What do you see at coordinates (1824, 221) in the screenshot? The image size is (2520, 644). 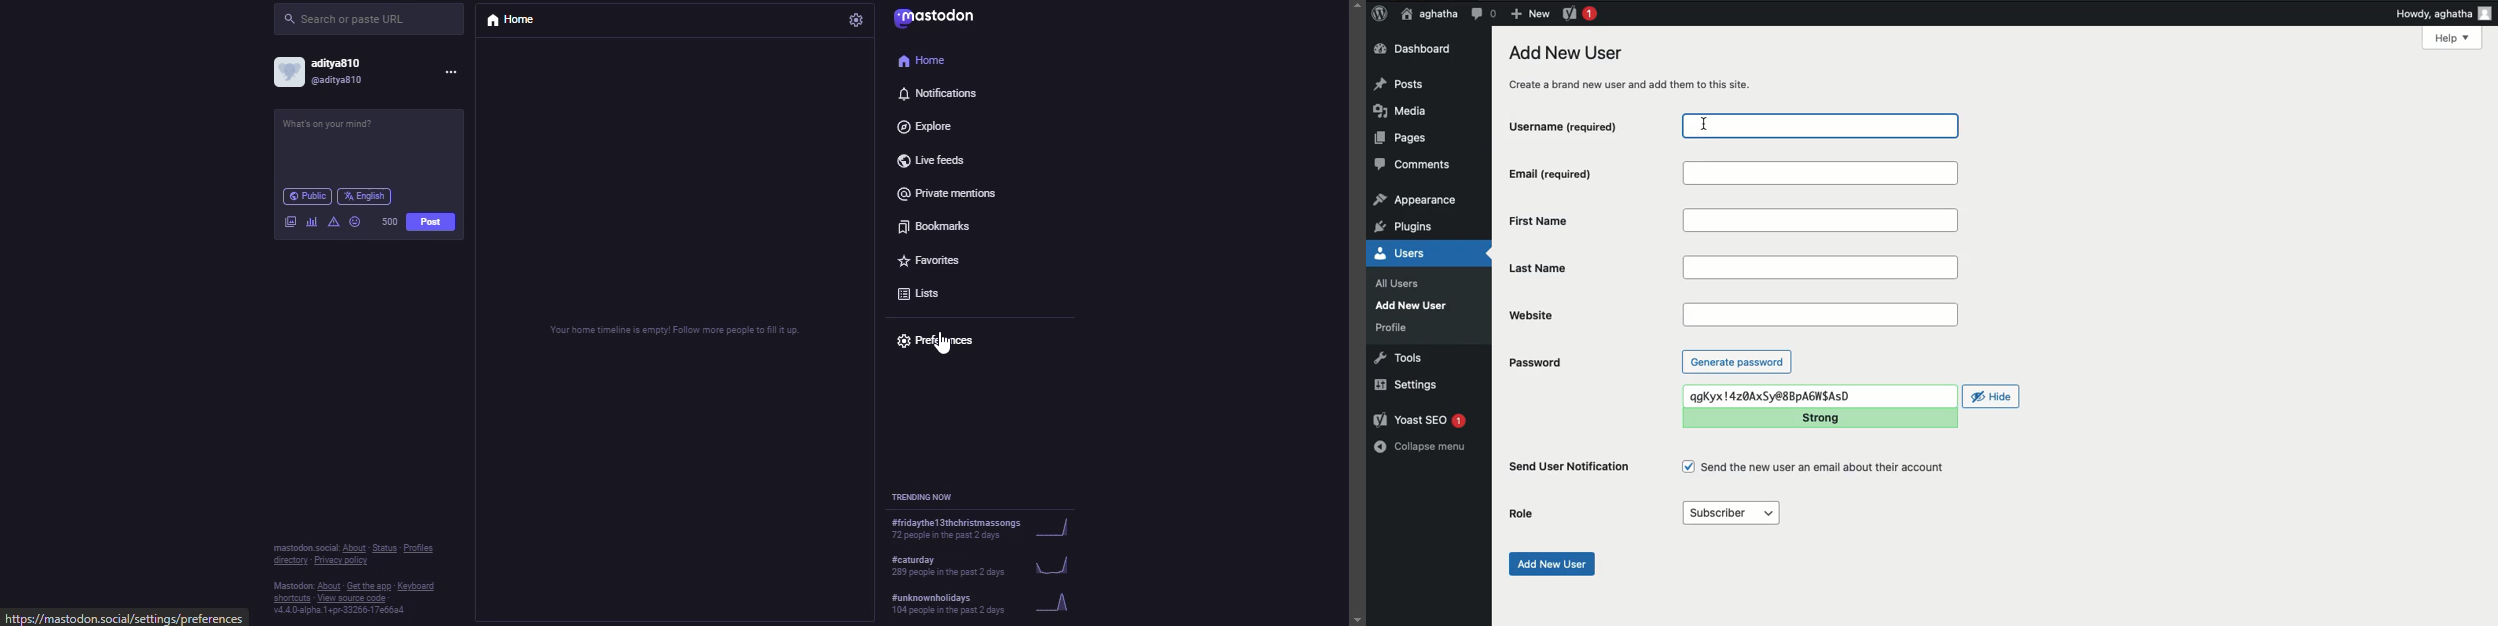 I see `First name` at bounding box center [1824, 221].